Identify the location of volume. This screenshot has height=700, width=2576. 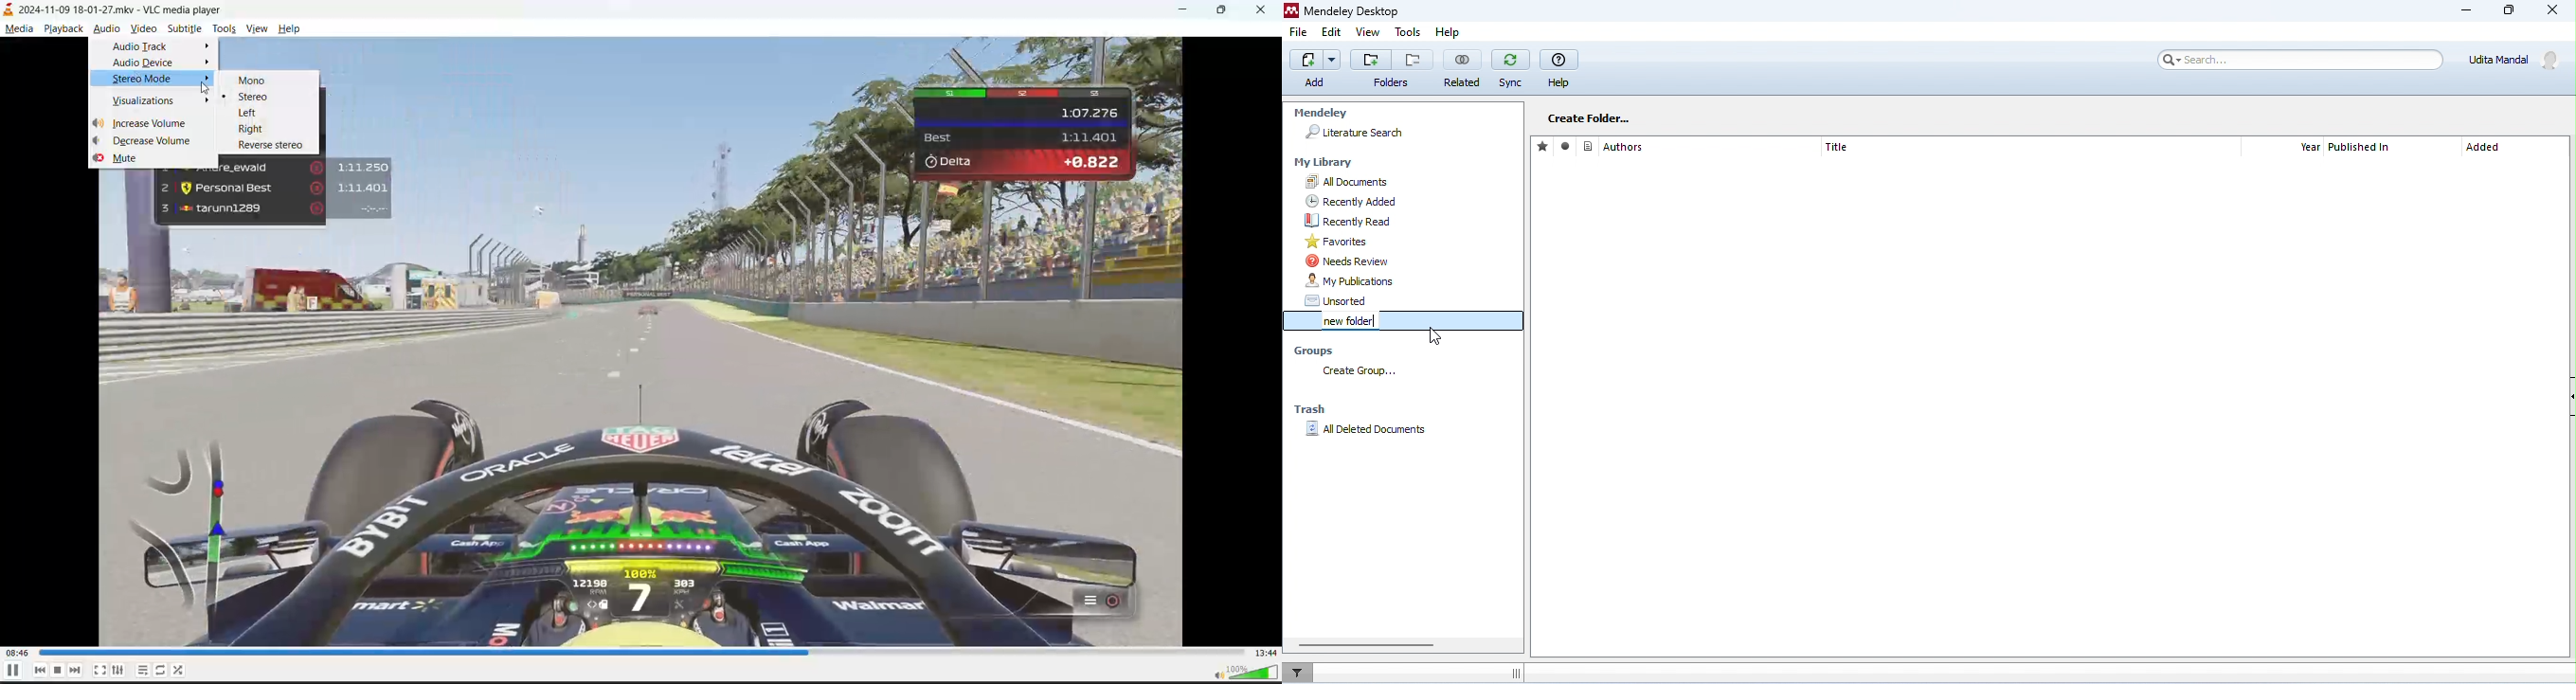
(1240, 671).